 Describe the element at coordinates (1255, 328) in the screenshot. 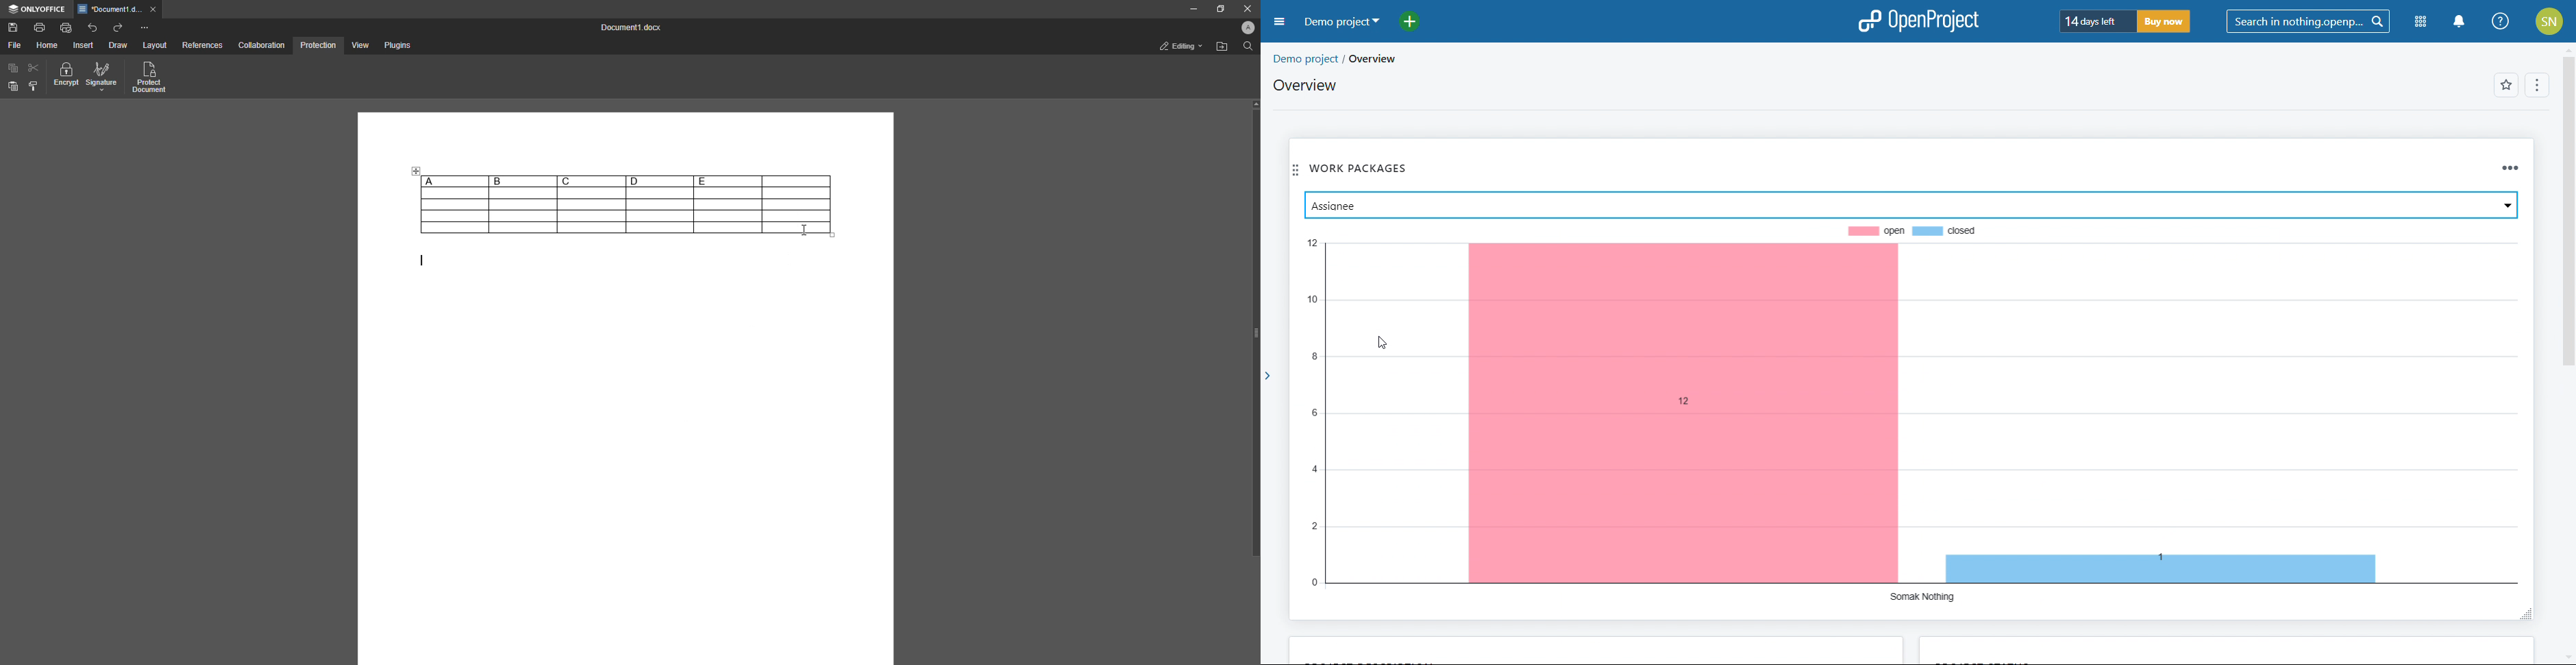

I see `vertical scrollbar` at that location.